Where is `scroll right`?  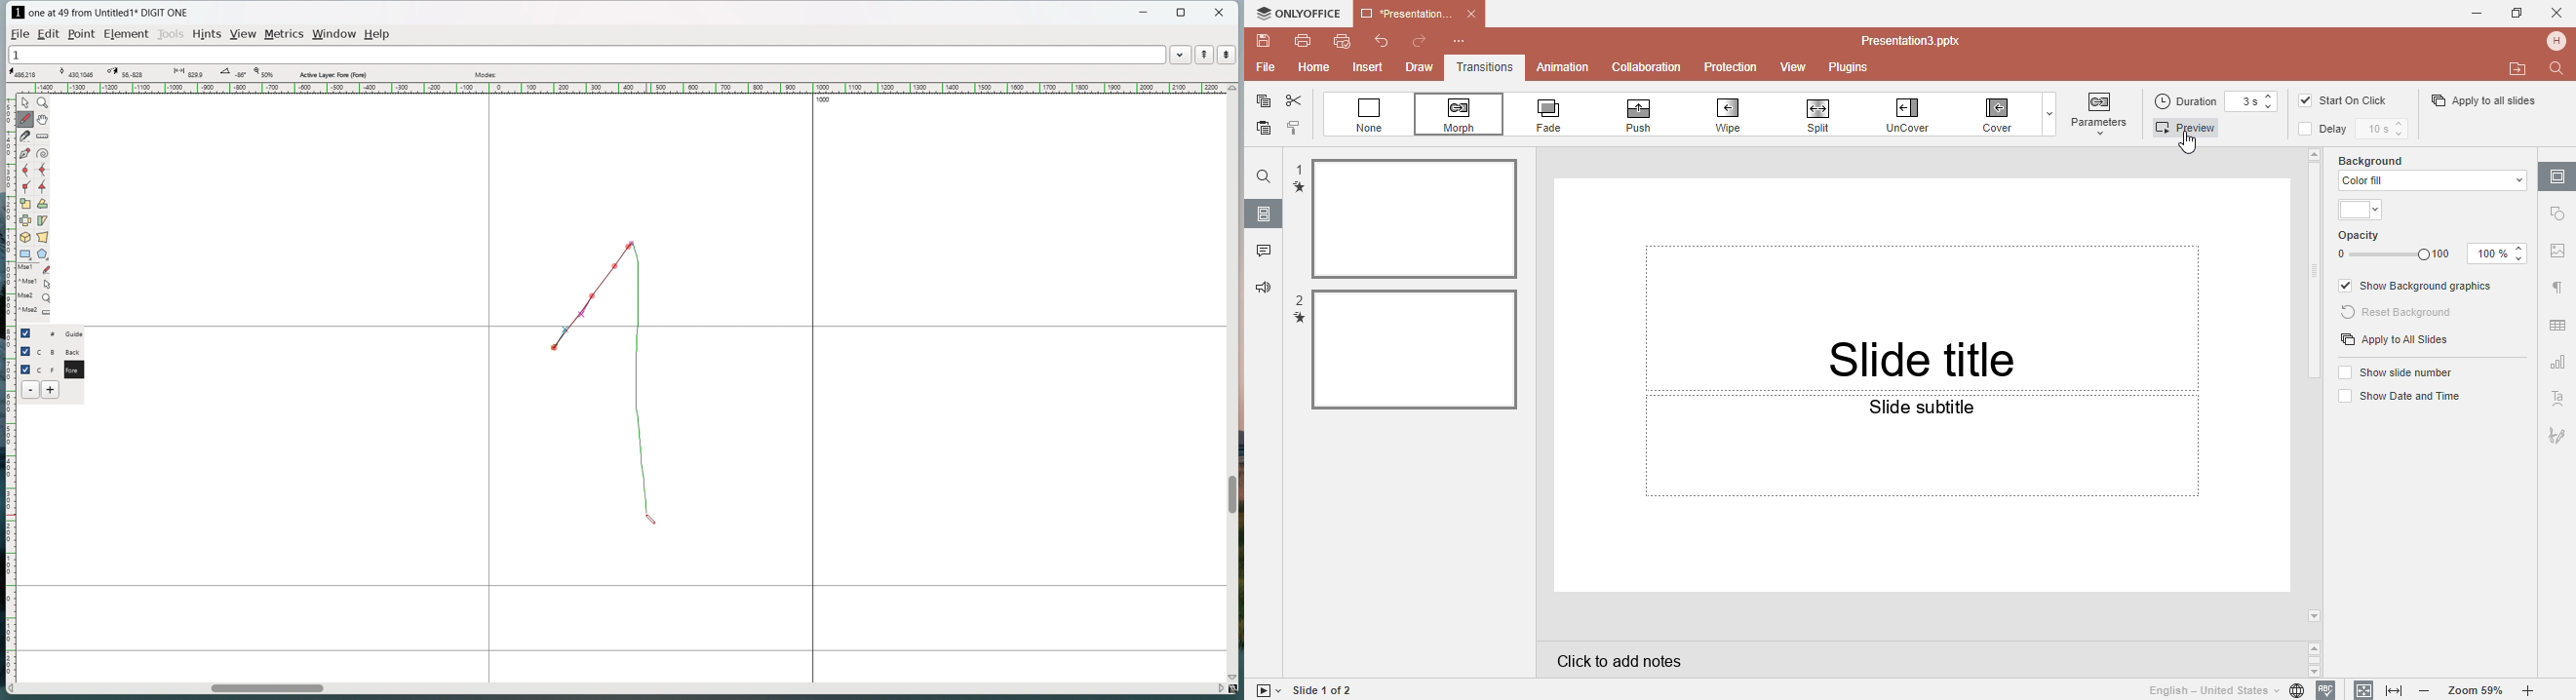 scroll right is located at coordinates (1219, 687).